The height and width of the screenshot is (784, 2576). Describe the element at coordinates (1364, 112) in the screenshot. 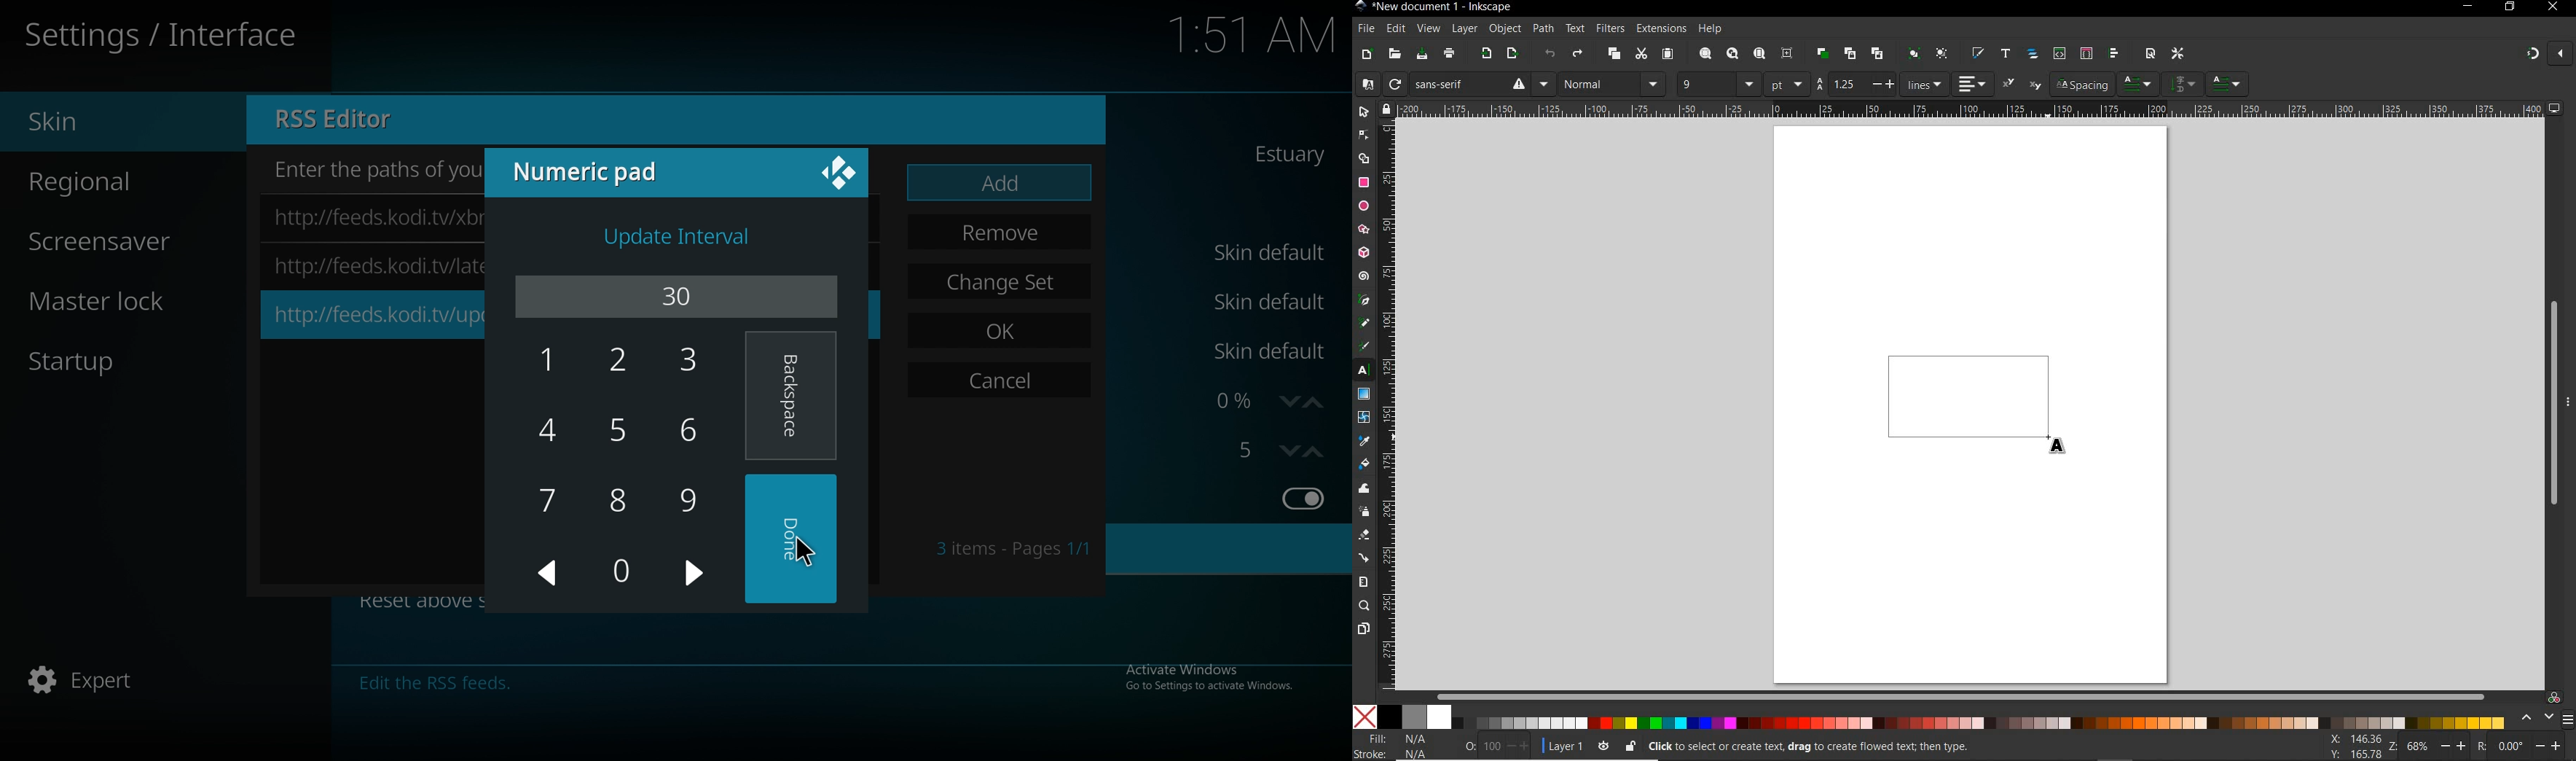

I see `selector tool` at that location.